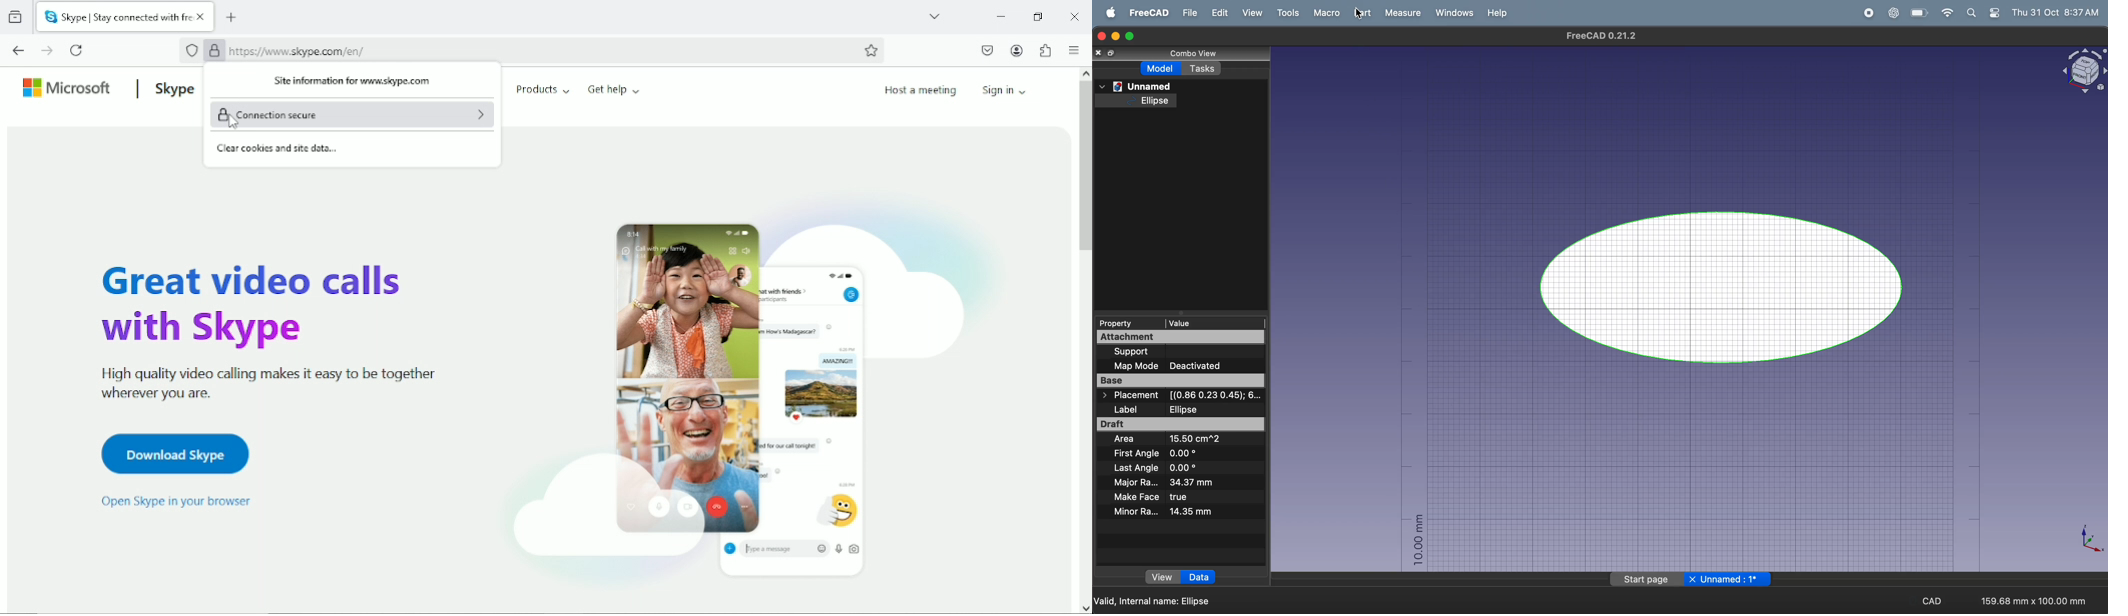  I want to click on Site information for www.skype.com, so click(349, 82).